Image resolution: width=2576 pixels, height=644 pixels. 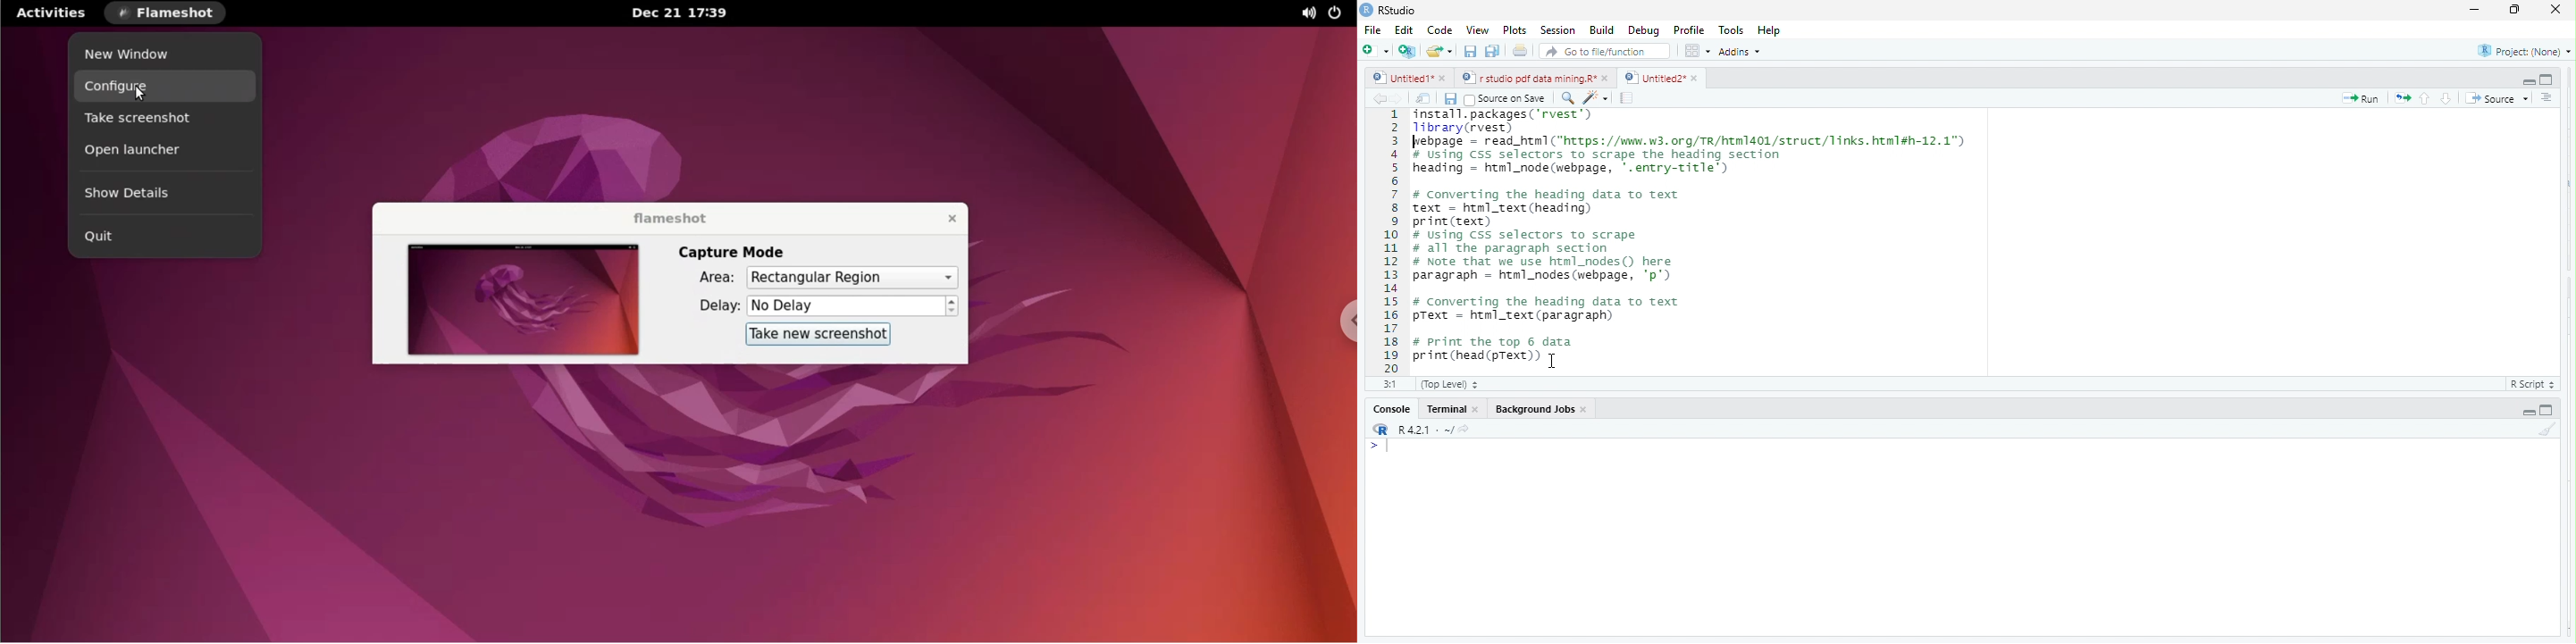 What do you see at coordinates (1476, 31) in the screenshot?
I see `View` at bounding box center [1476, 31].